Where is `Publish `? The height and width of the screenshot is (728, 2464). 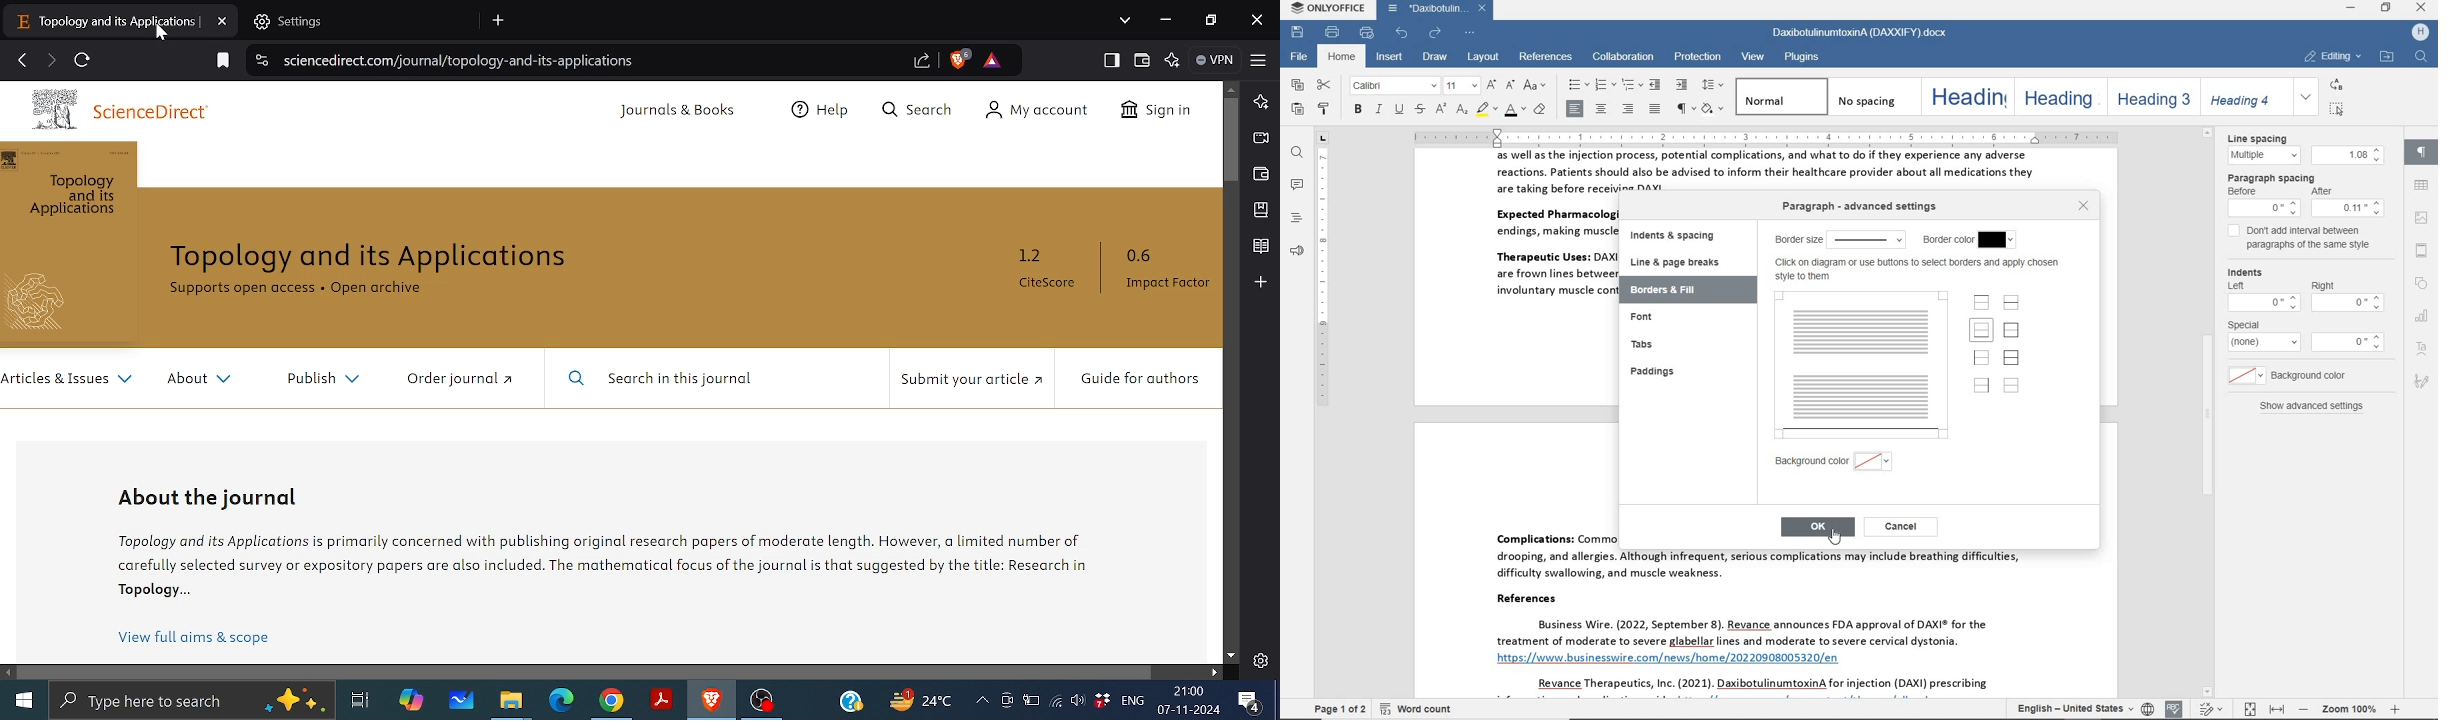
Publish  is located at coordinates (324, 380).